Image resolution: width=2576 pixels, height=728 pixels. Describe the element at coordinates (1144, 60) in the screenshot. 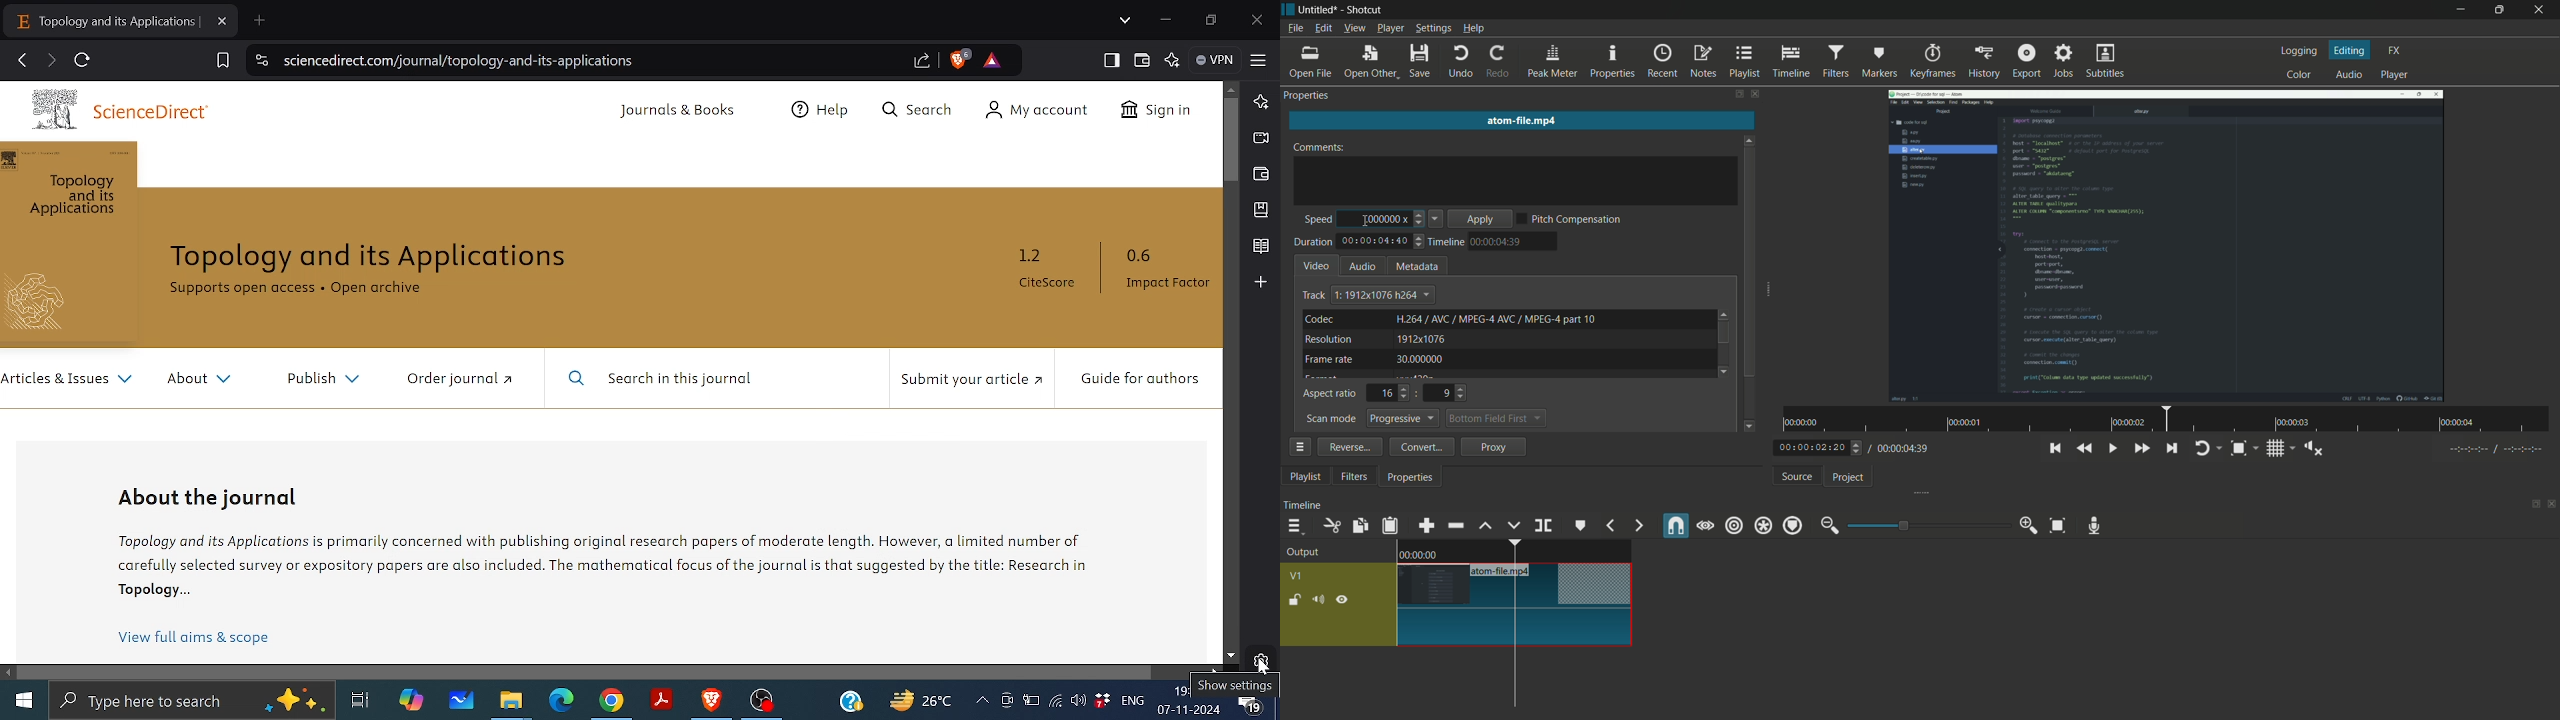

I see `Wallet` at that location.